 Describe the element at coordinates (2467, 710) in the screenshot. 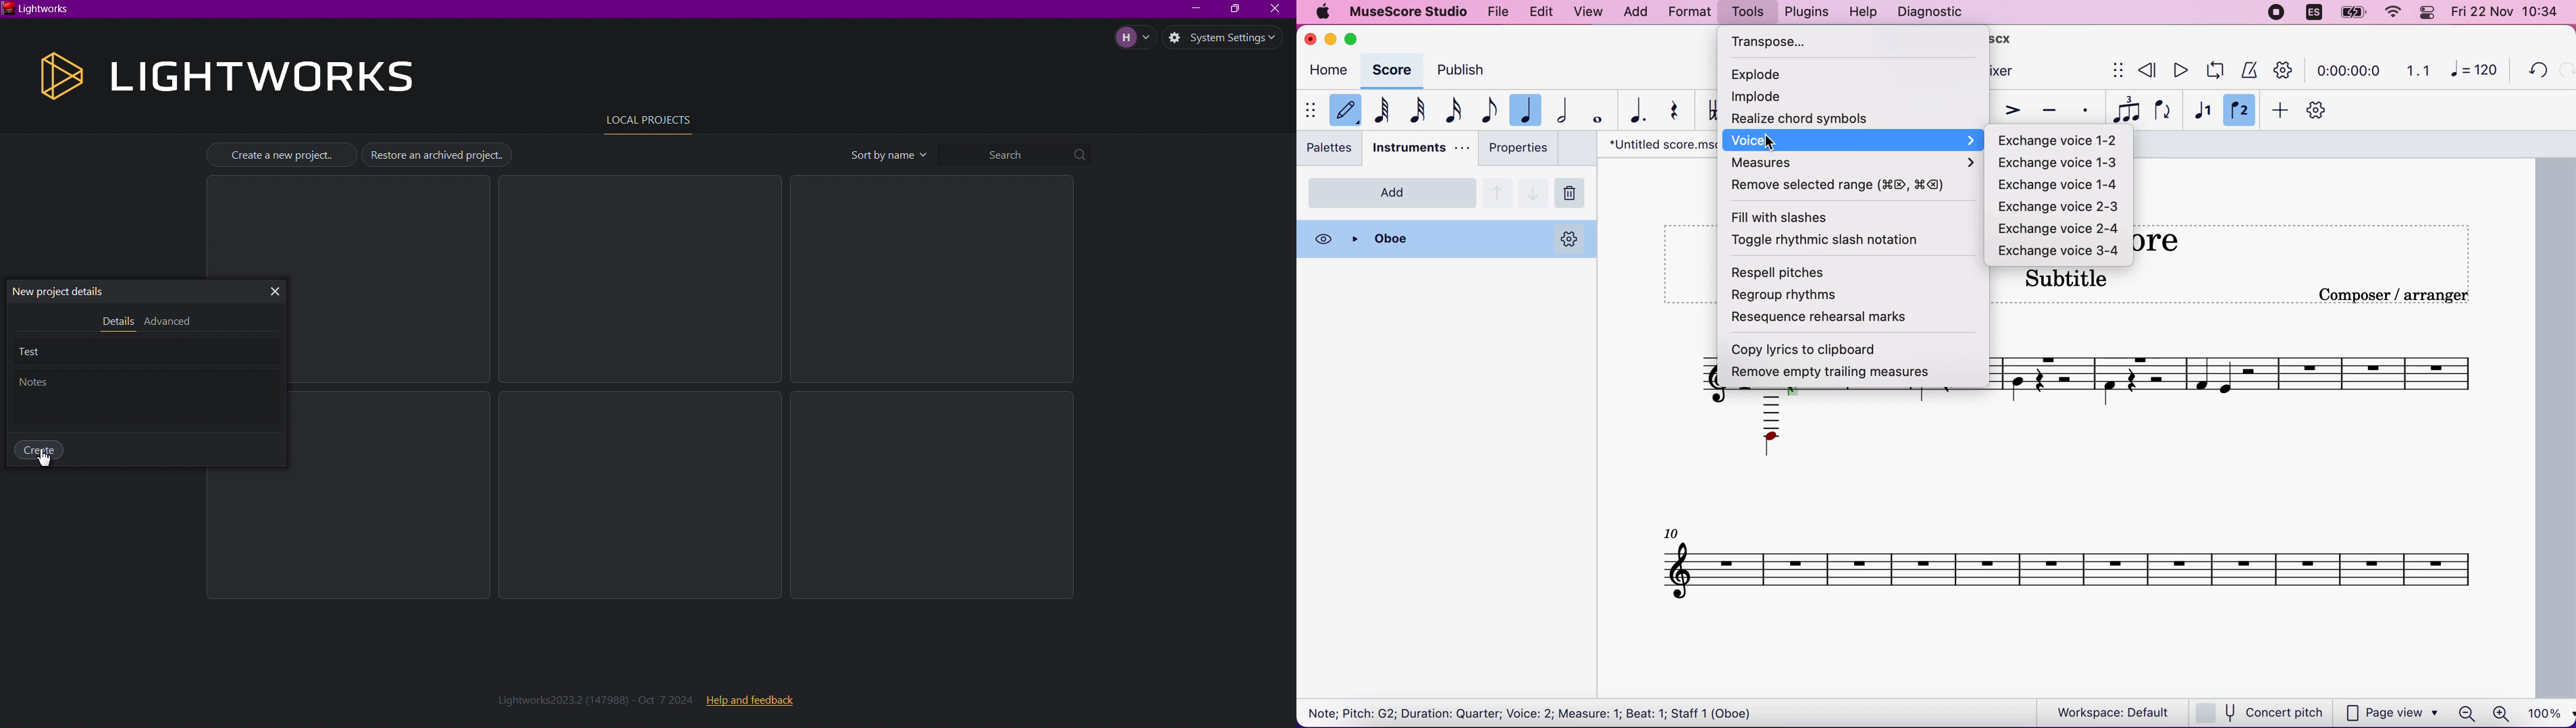

I see `zoom out` at that location.